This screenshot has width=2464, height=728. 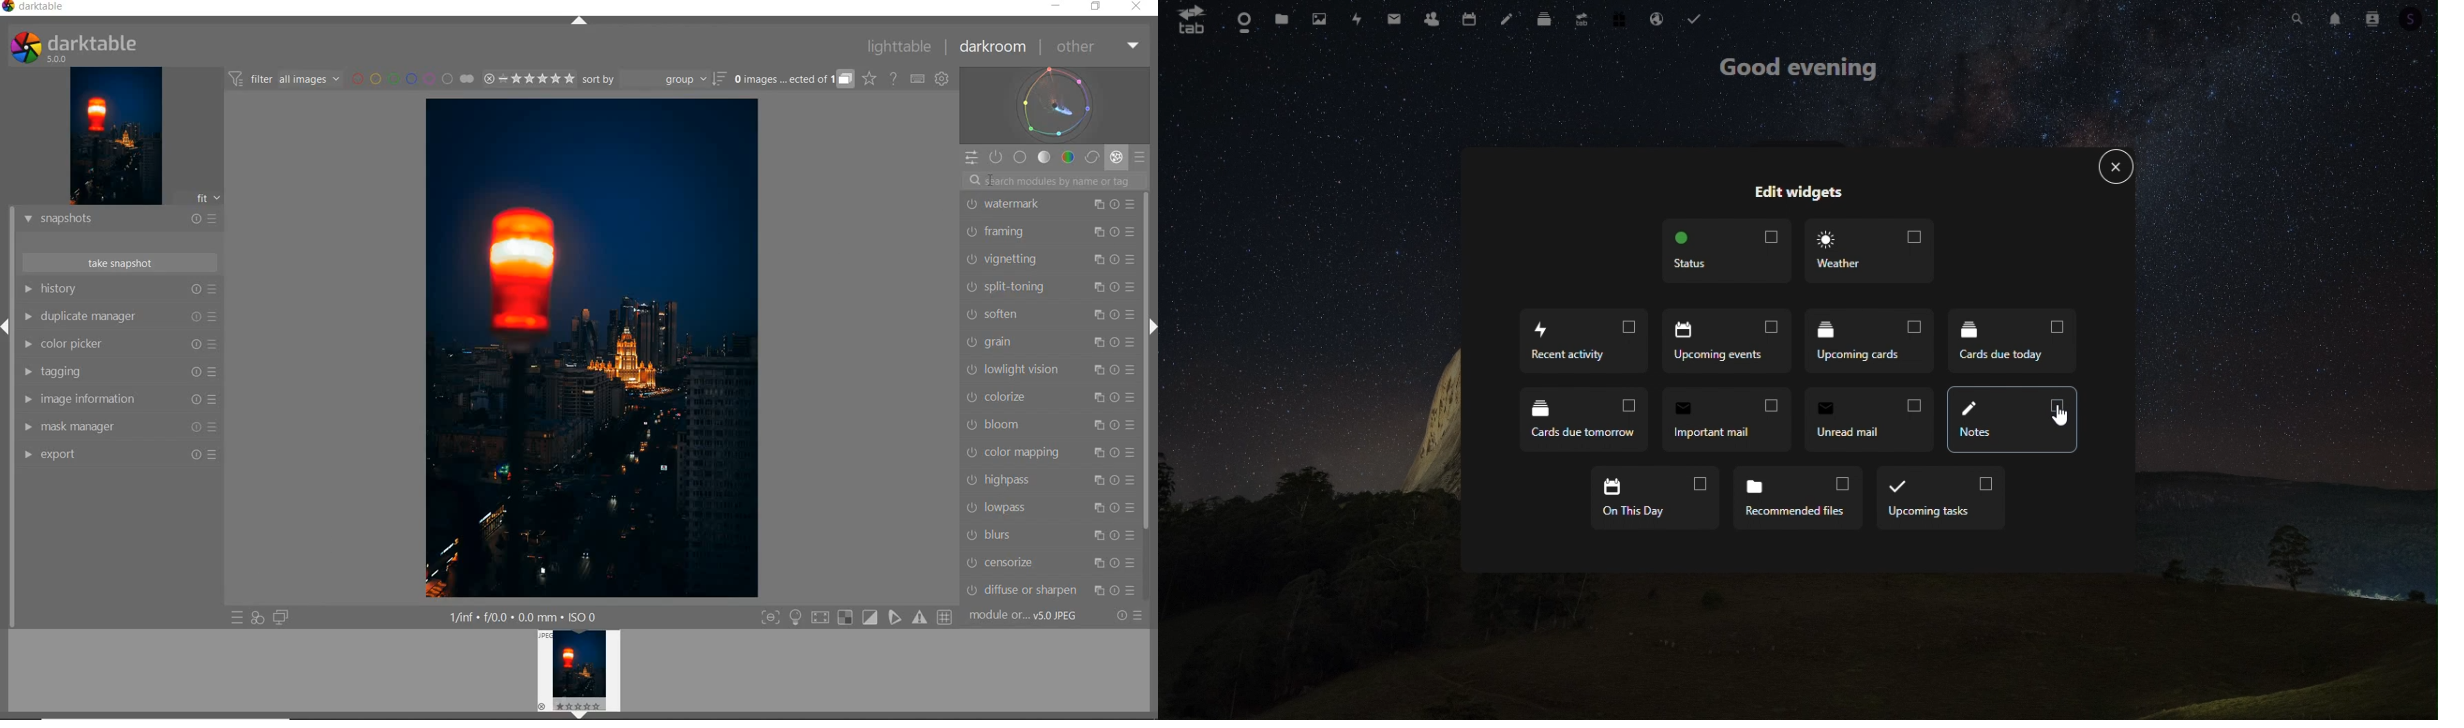 I want to click on MASK MANAGER, so click(x=88, y=426).